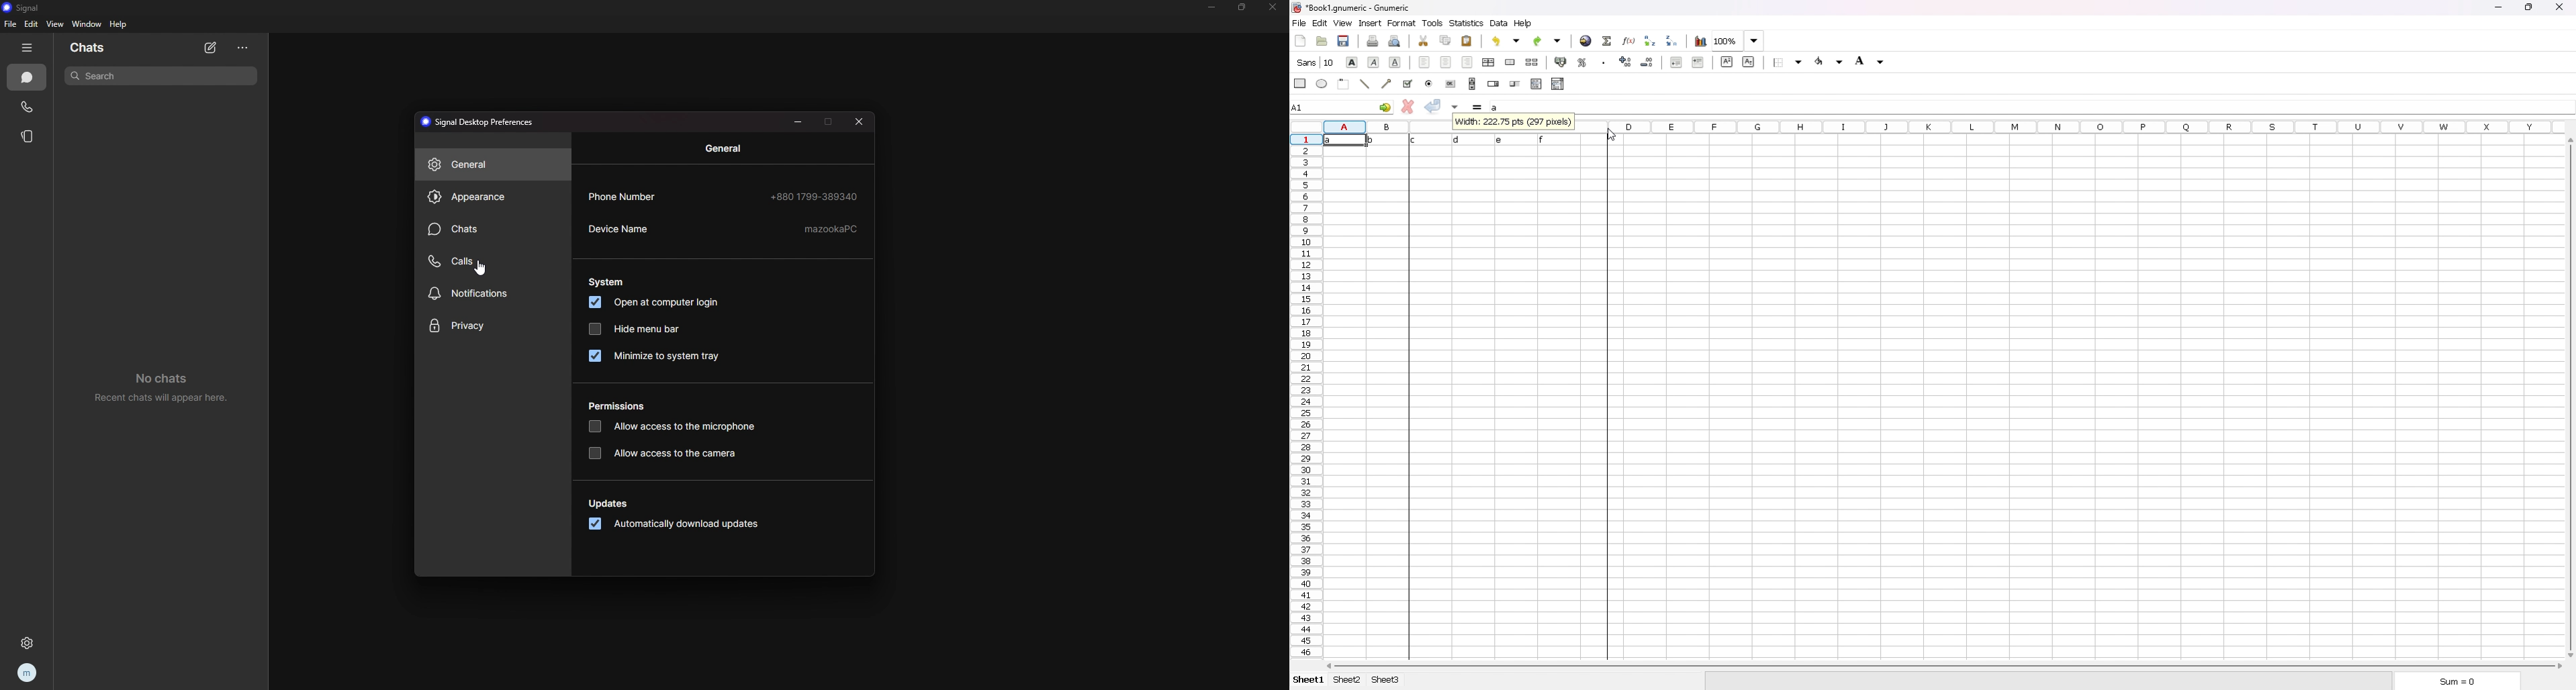 The height and width of the screenshot is (700, 2576). Describe the element at coordinates (1700, 41) in the screenshot. I see `chart` at that location.